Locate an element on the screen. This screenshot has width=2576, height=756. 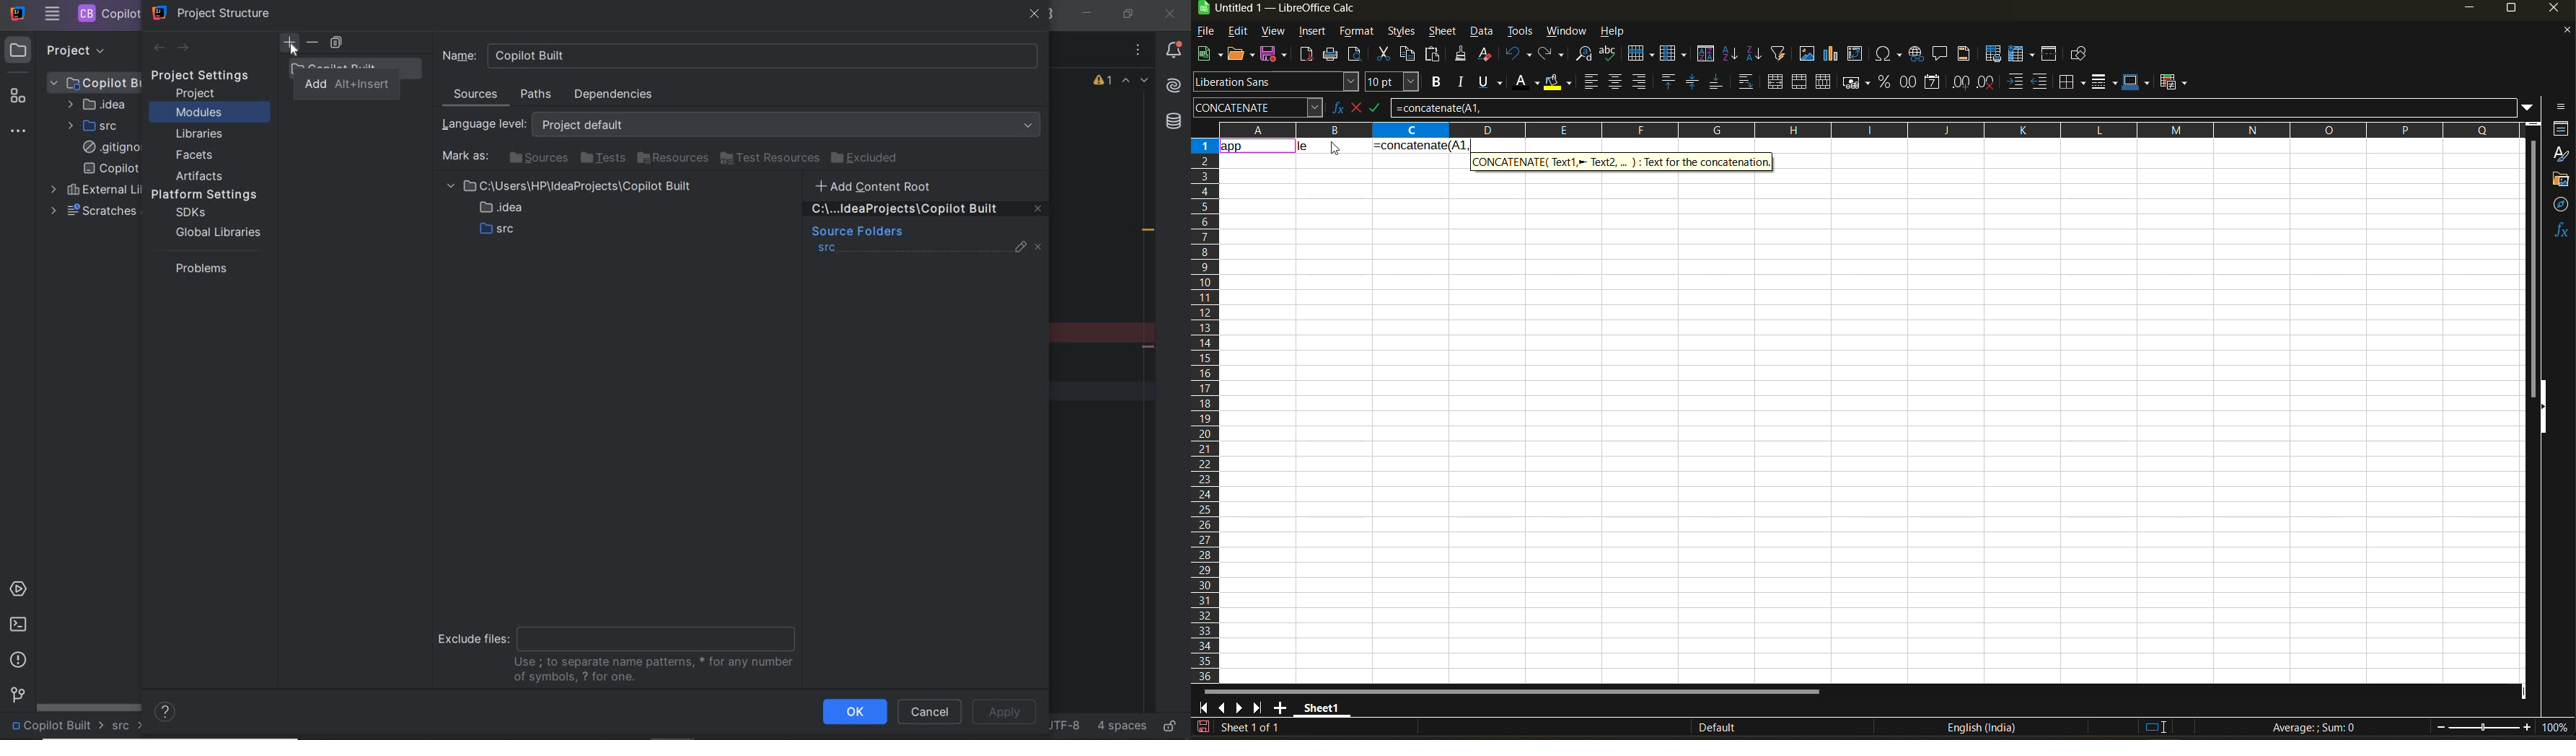
window is located at coordinates (1568, 31).